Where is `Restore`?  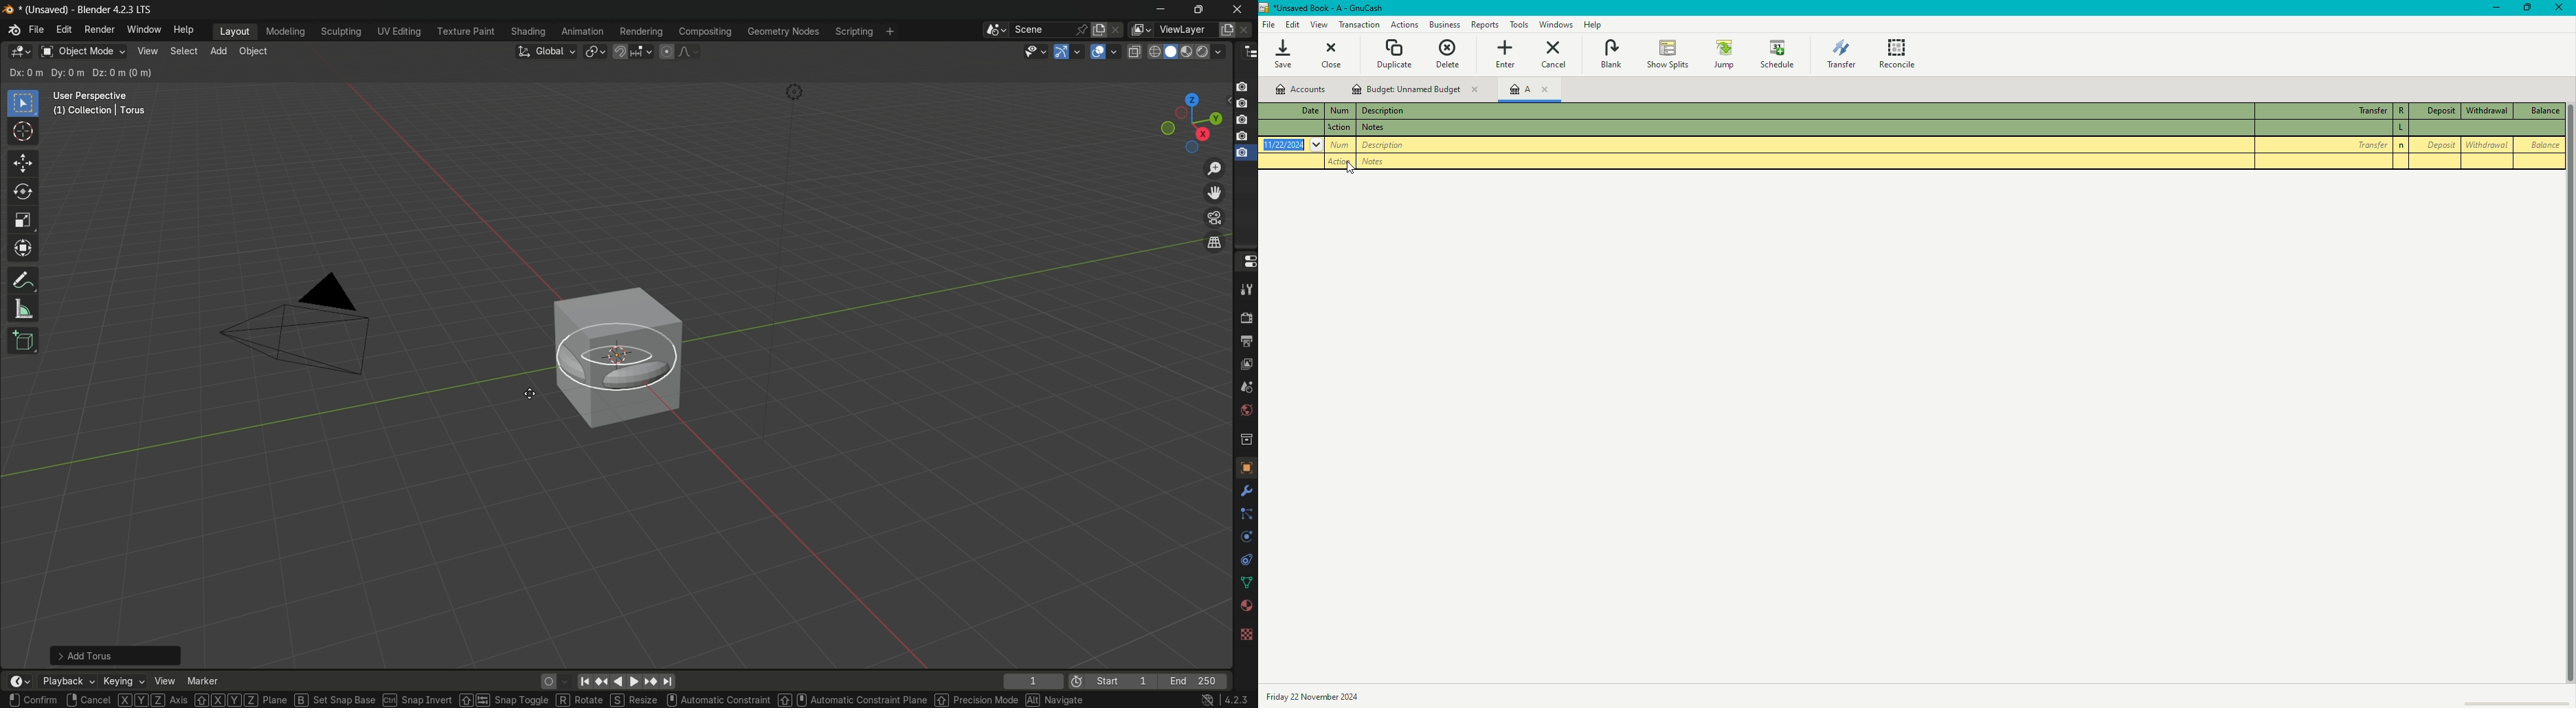
Restore is located at coordinates (2523, 10).